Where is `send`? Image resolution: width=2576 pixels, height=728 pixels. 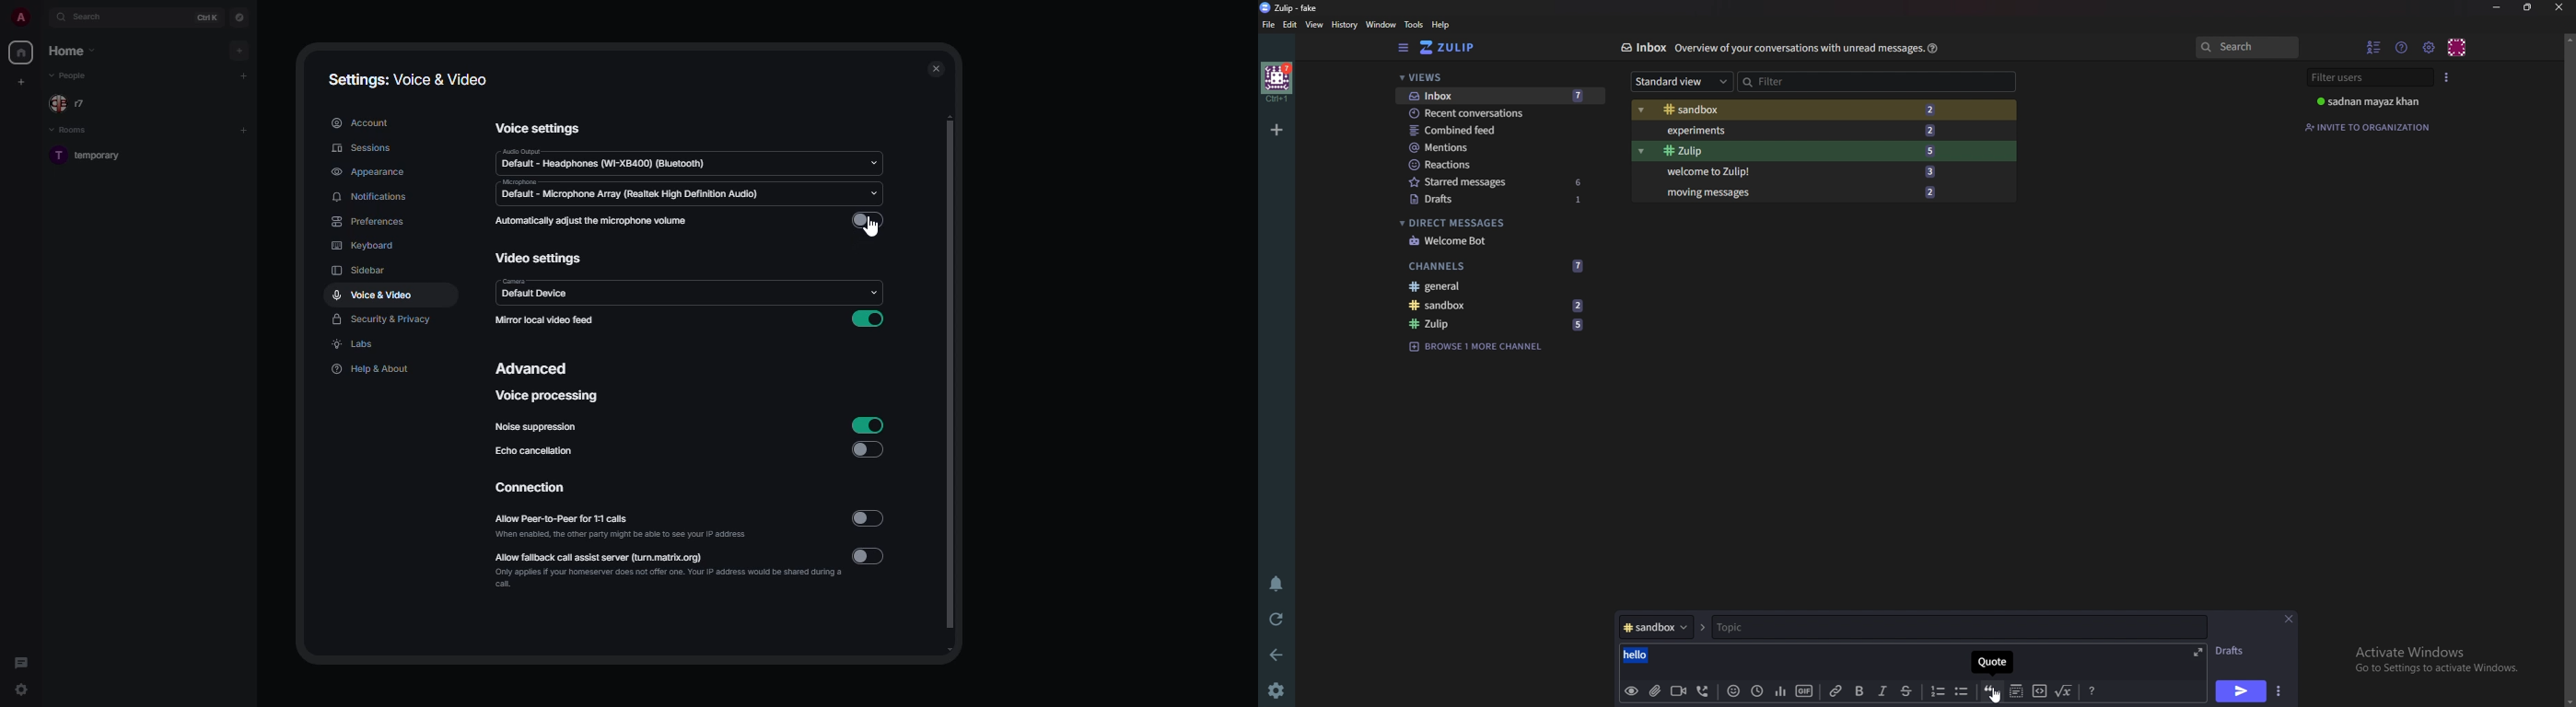 send is located at coordinates (2242, 691).